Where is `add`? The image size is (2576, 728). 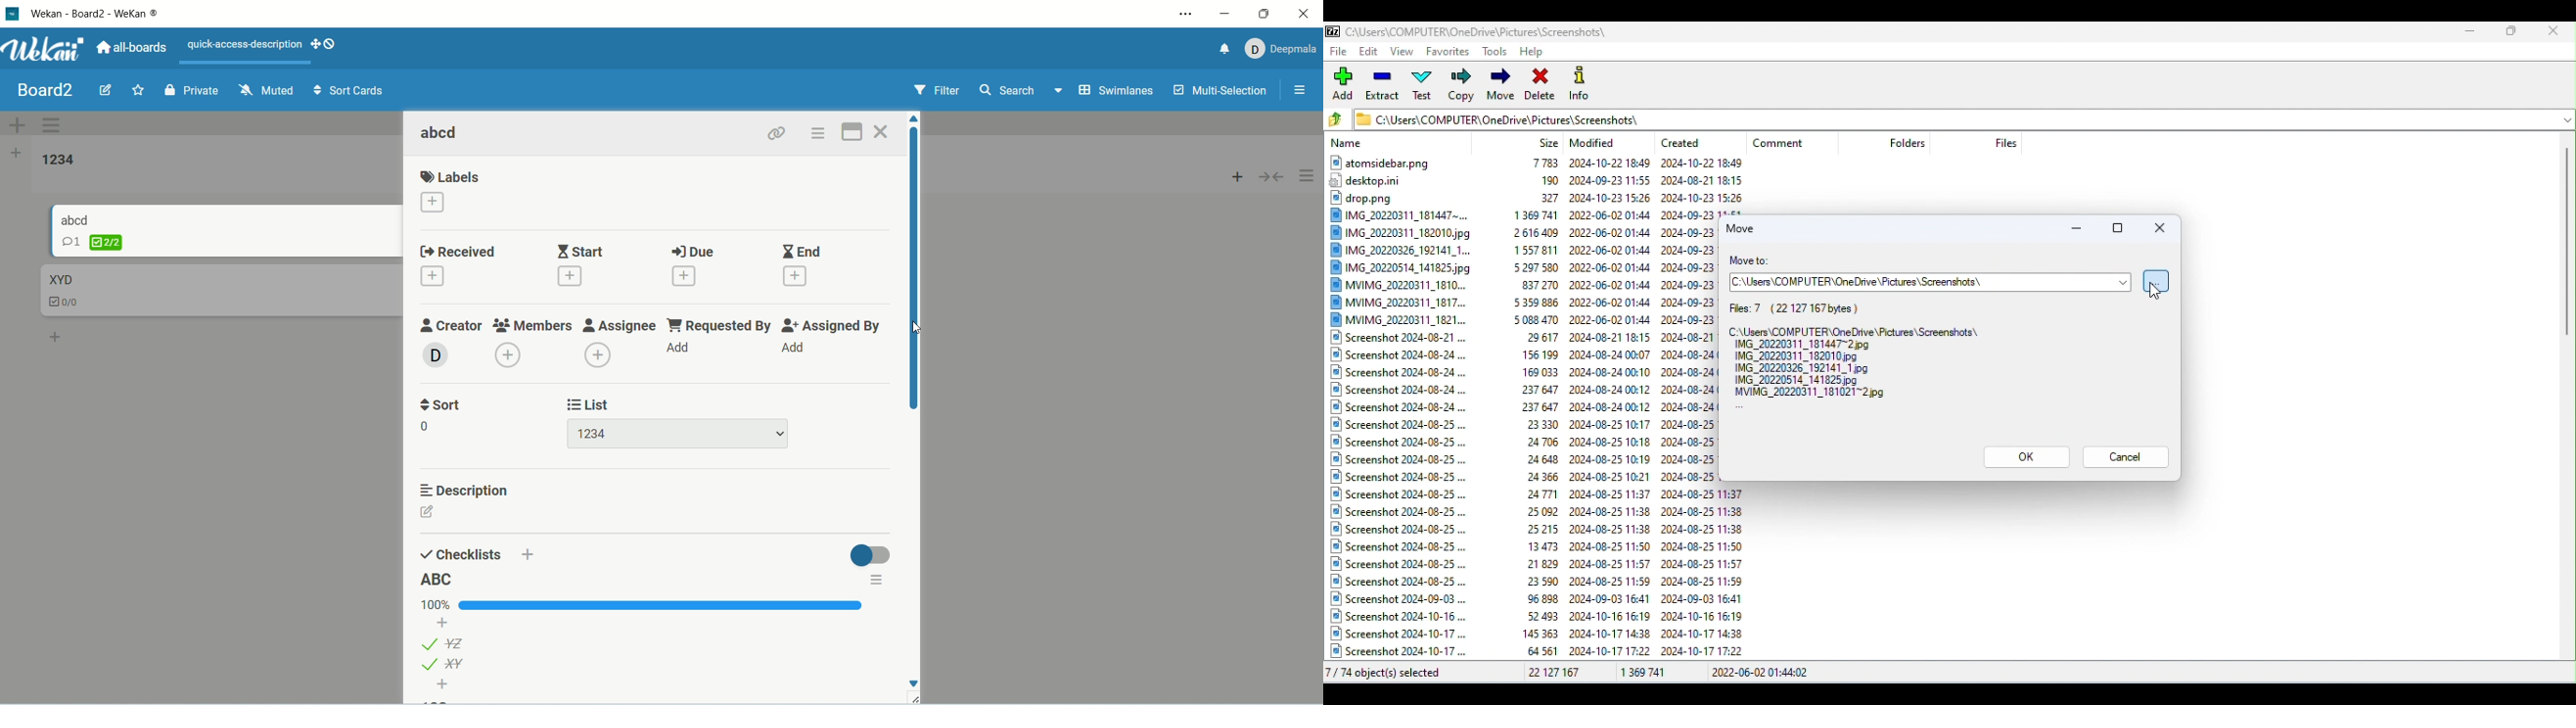
add is located at coordinates (793, 347).